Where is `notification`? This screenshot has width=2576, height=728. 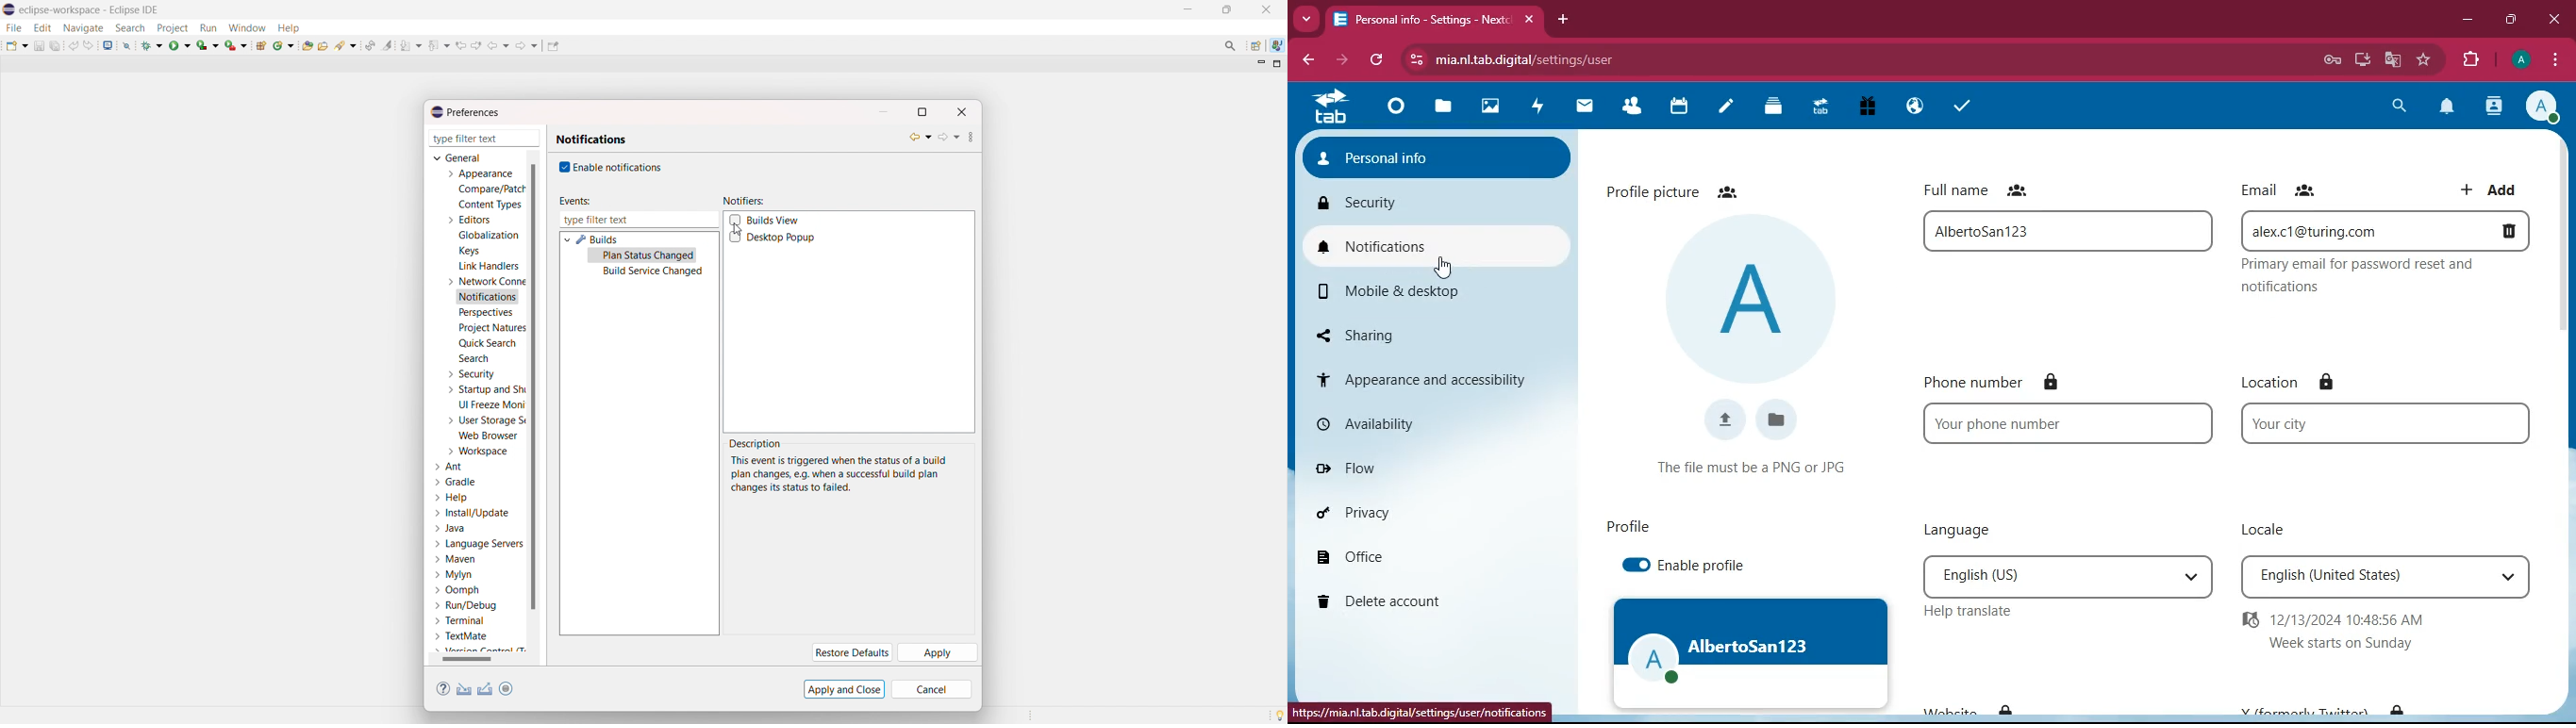
notification is located at coordinates (2448, 107).